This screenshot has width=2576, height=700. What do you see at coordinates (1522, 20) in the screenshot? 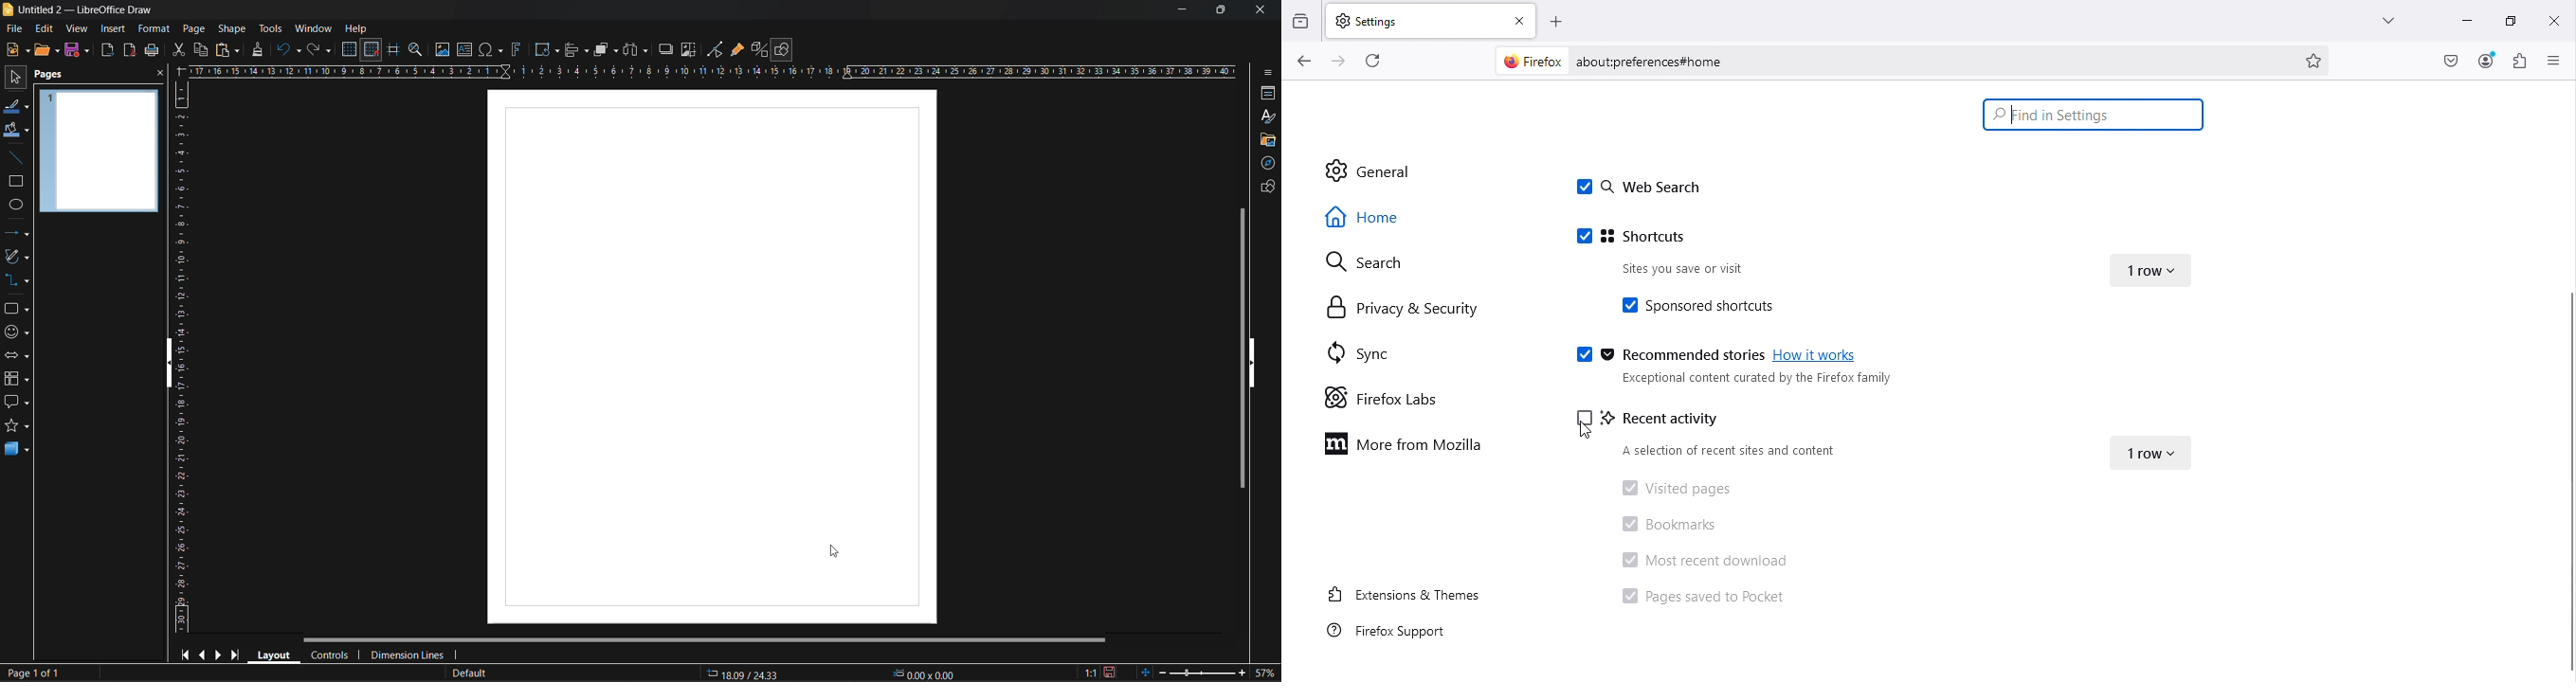
I see `Close tab` at bounding box center [1522, 20].